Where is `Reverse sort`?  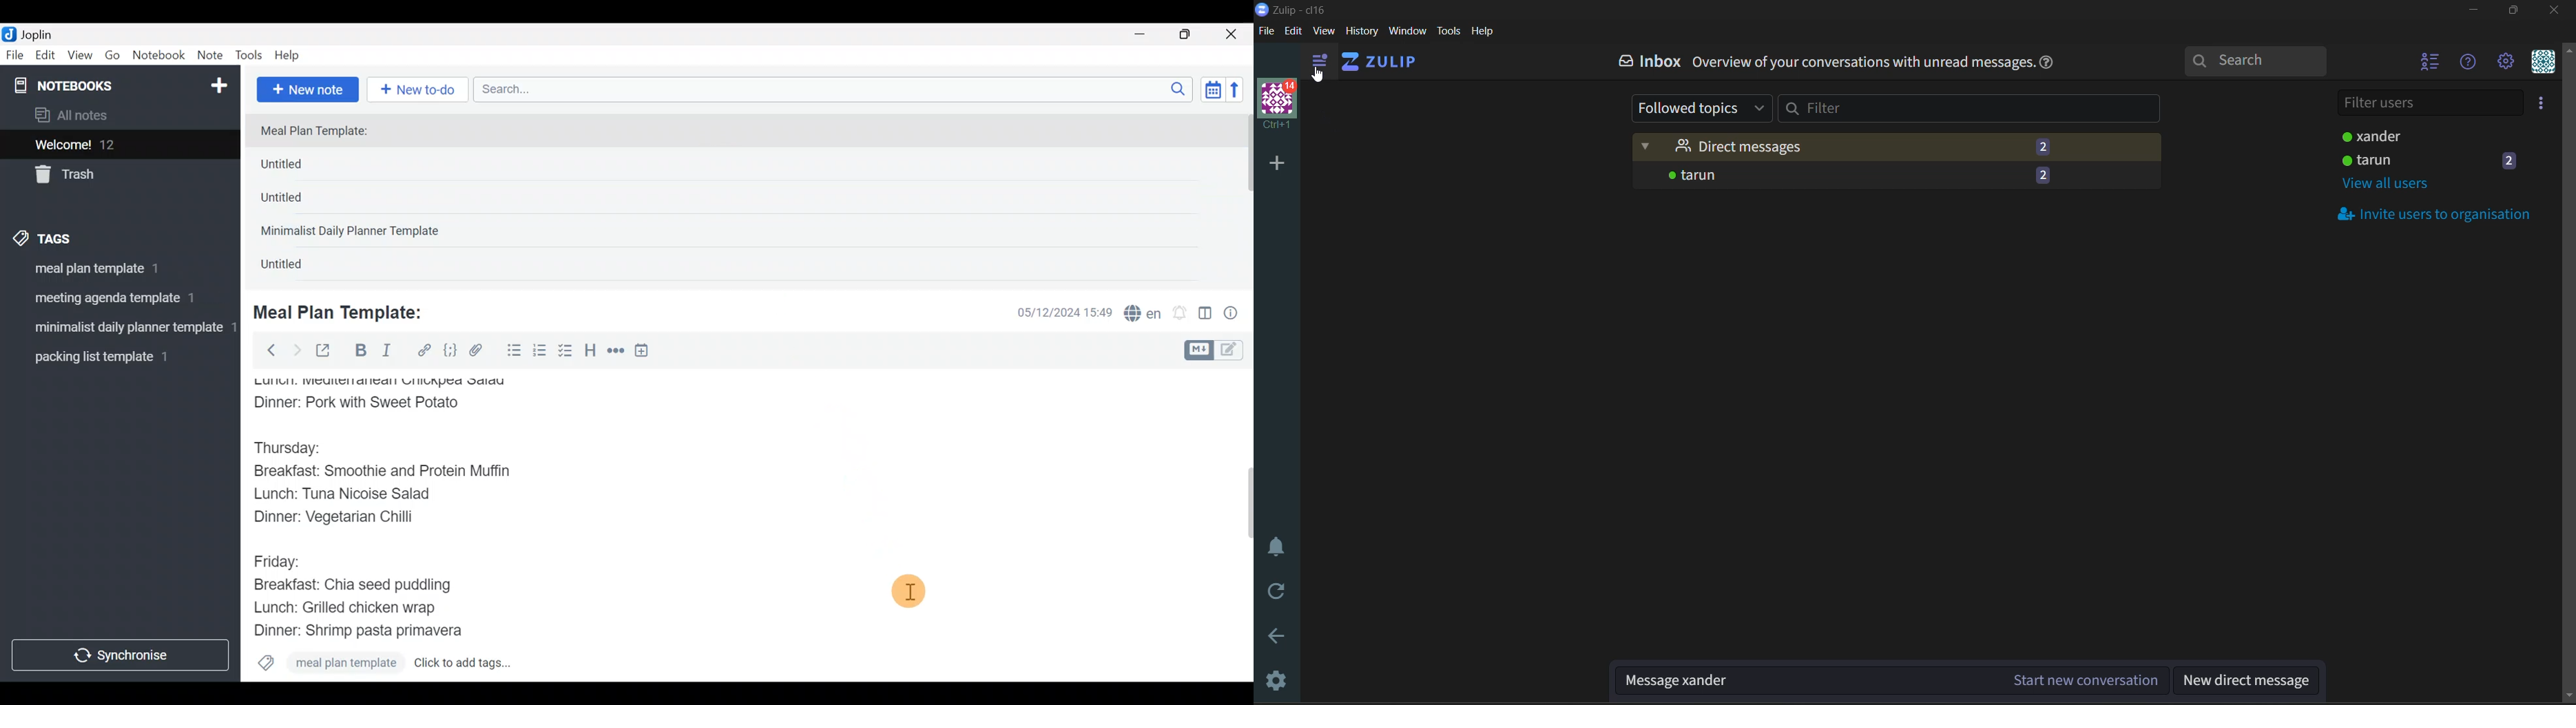 Reverse sort is located at coordinates (1241, 93).